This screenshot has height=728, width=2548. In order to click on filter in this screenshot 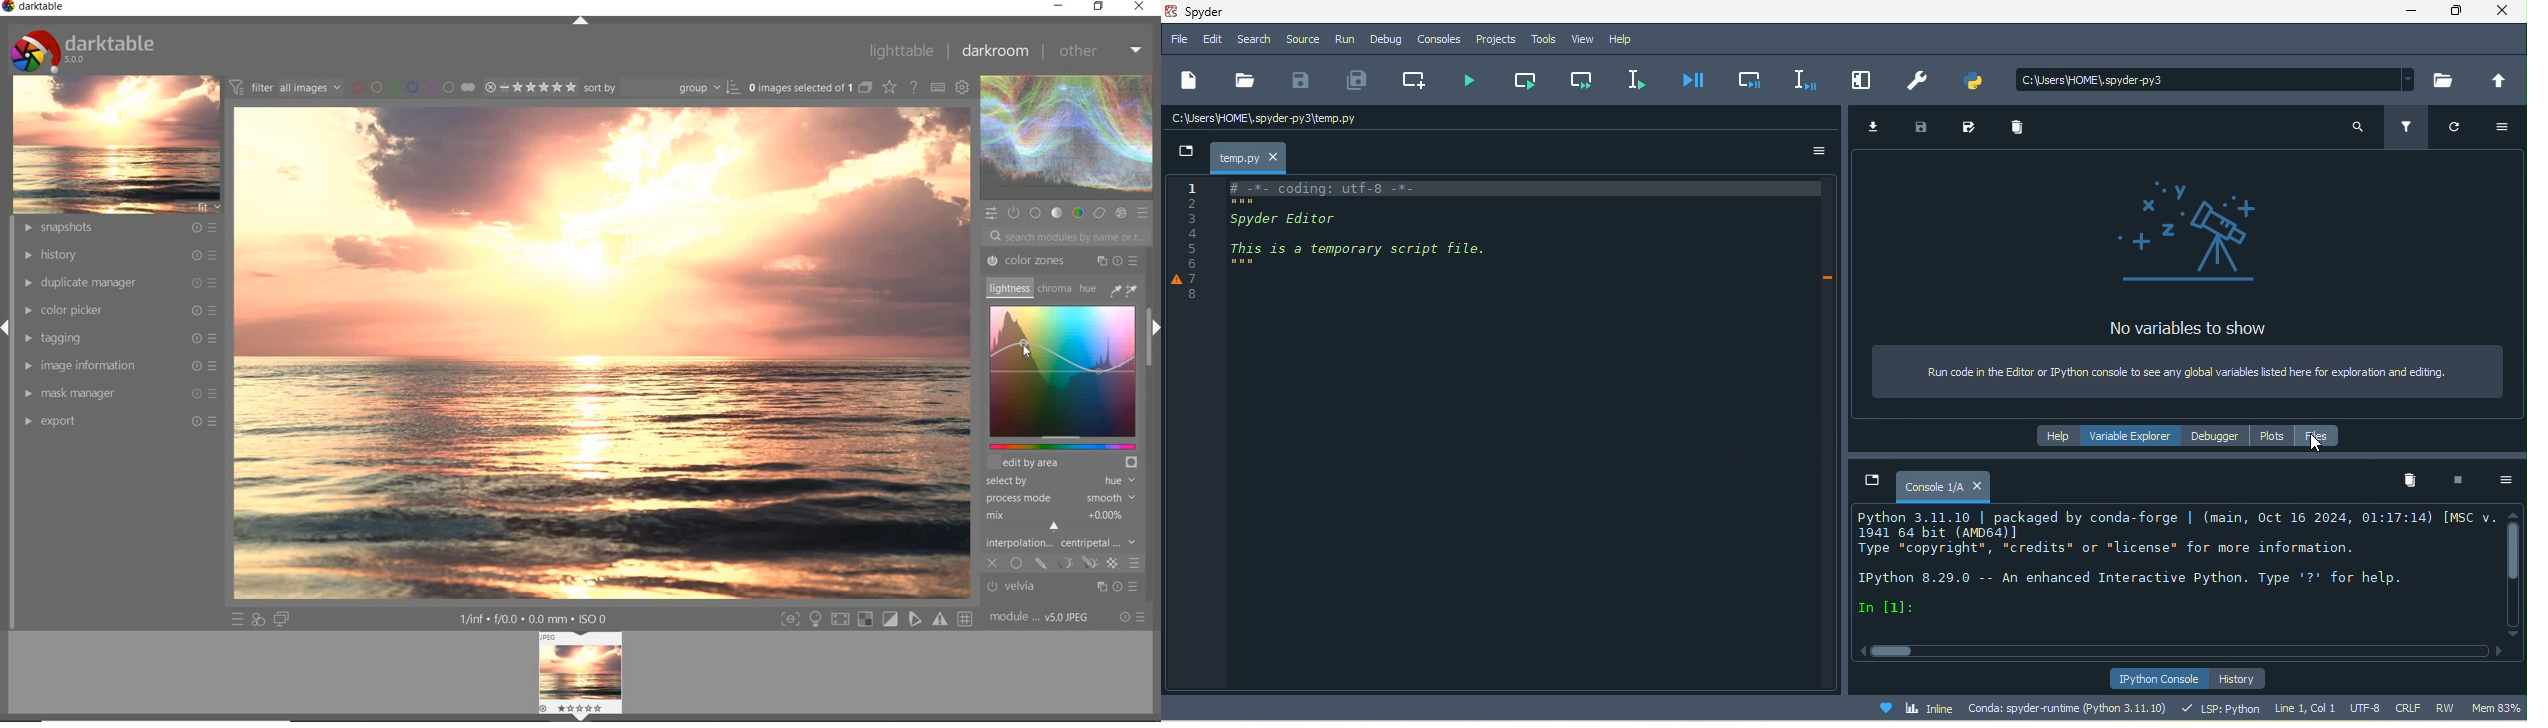, I will do `click(2405, 124)`.